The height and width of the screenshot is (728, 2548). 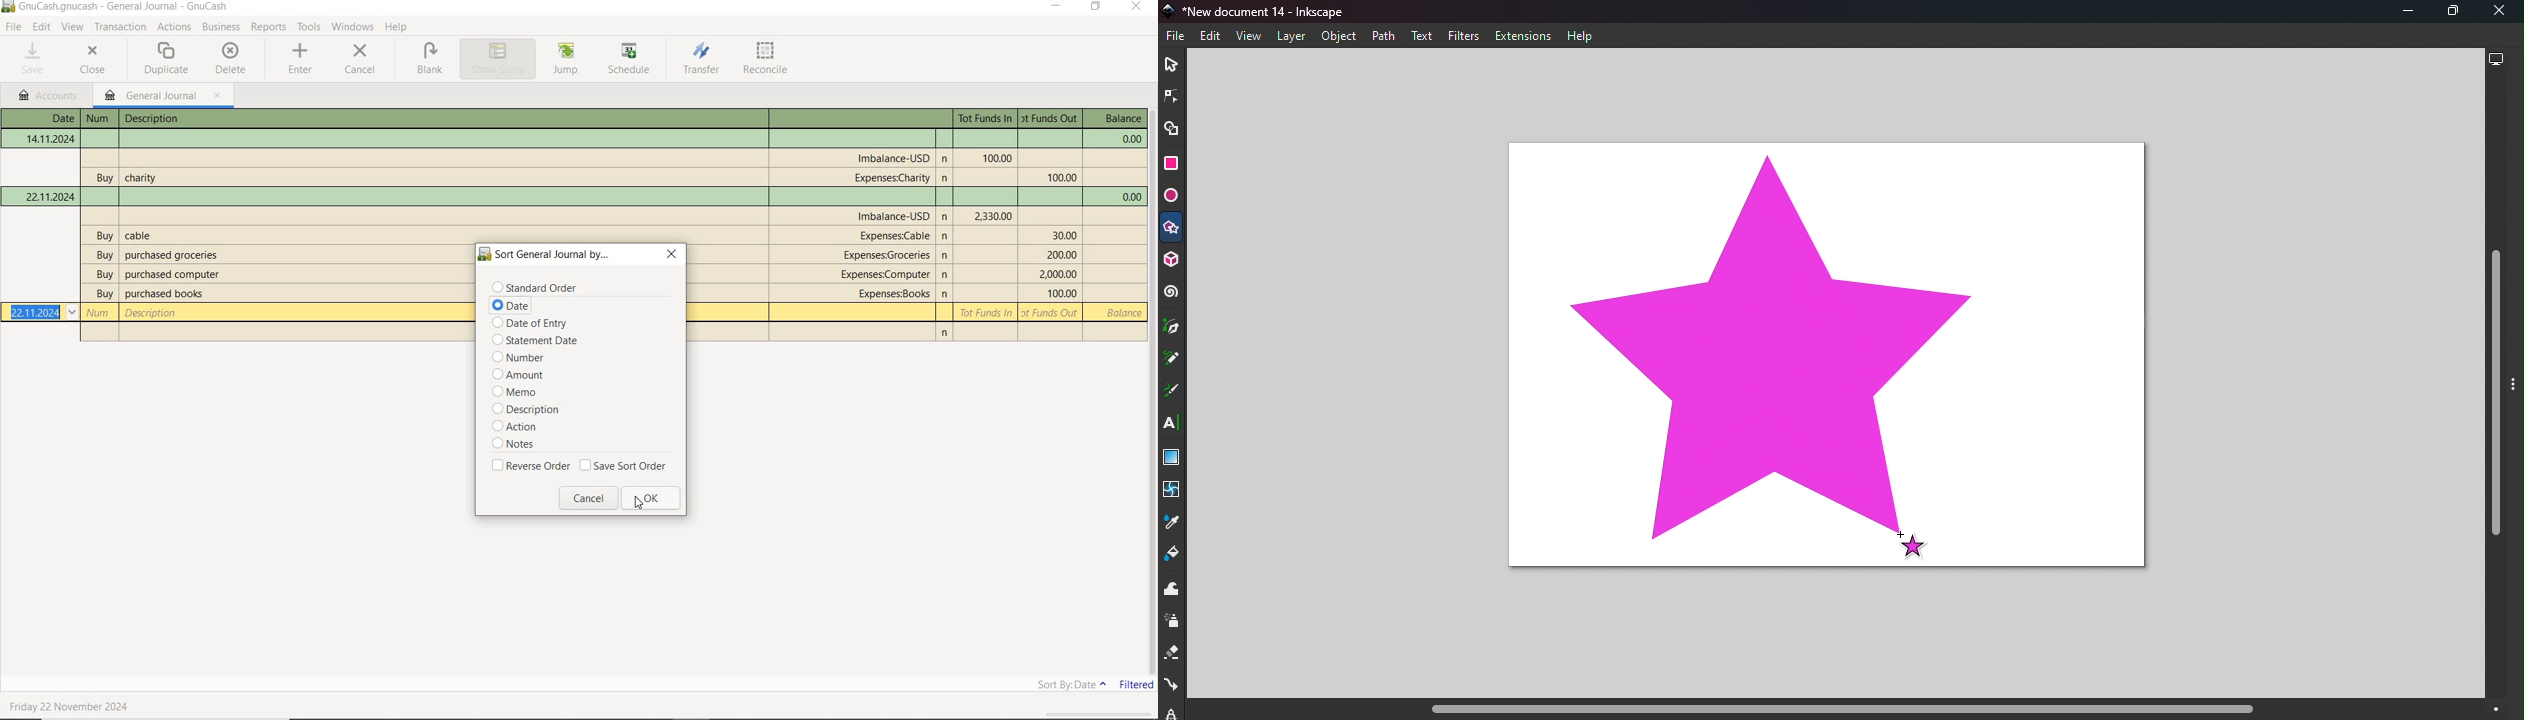 What do you see at coordinates (139, 235) in the screenshot?
I see `description` at bounding box center [139, 235].